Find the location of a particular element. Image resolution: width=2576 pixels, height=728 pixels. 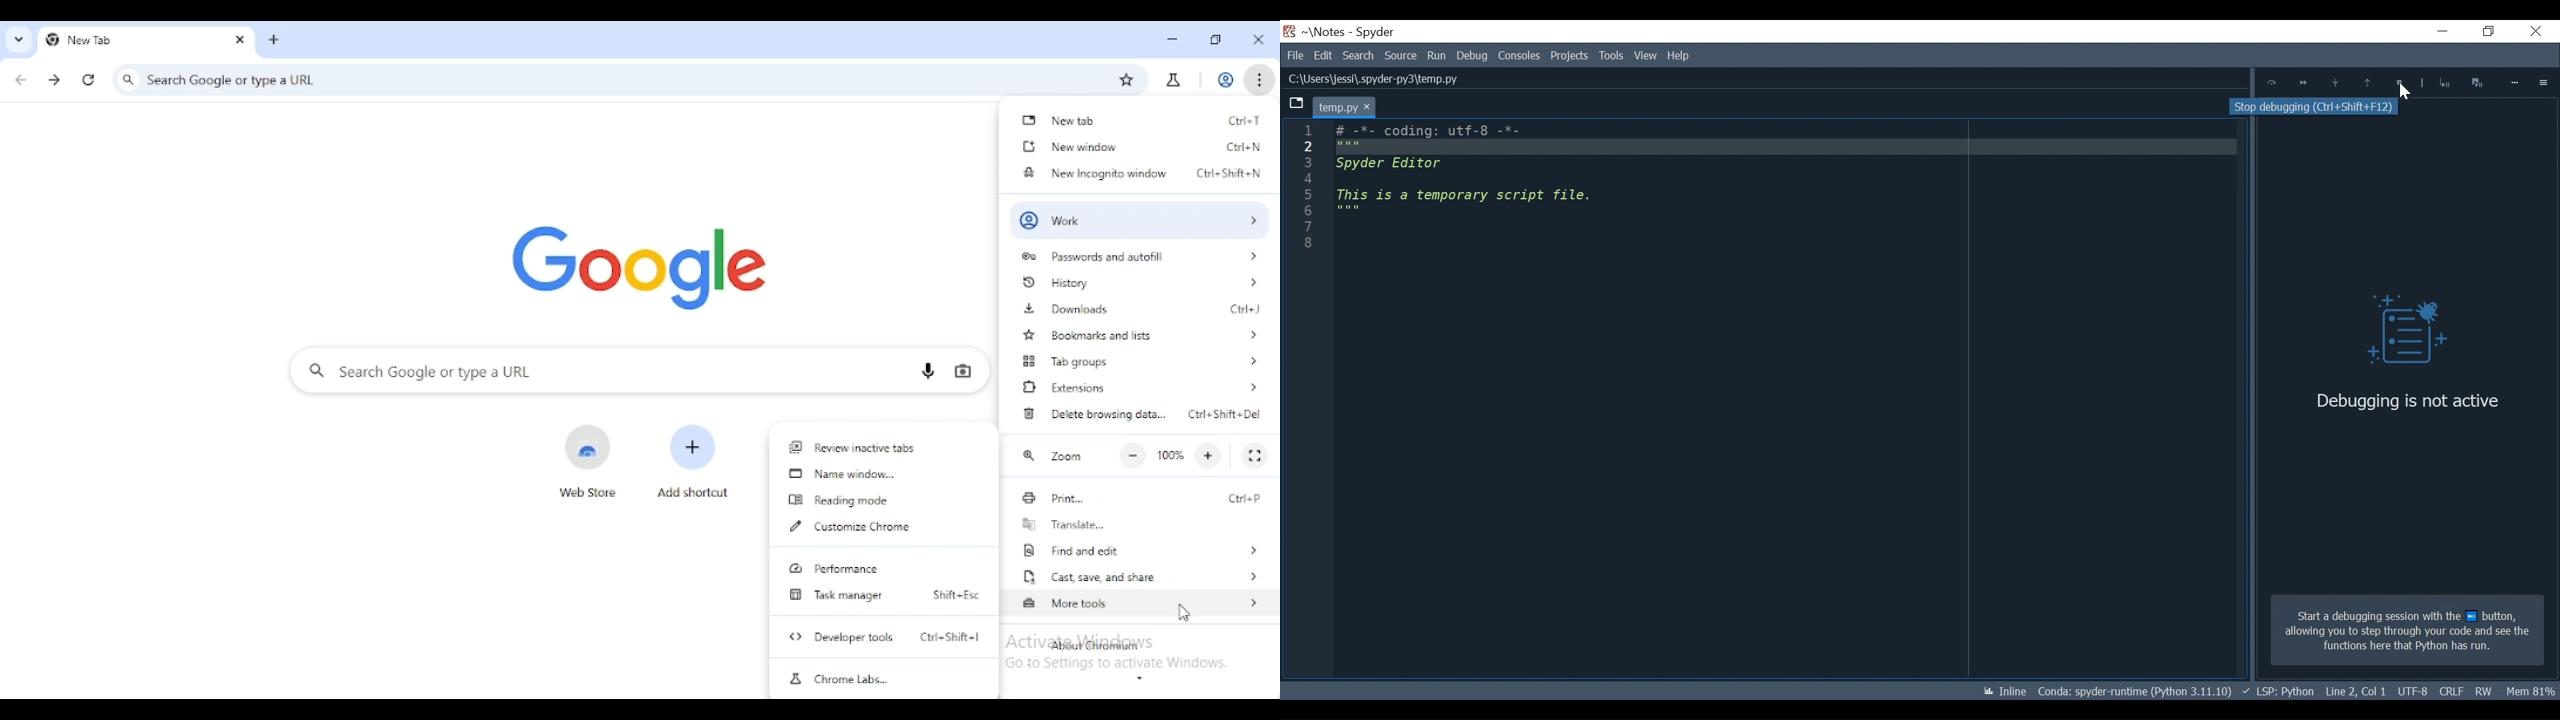

Spyder  is located at coordinates (1376, 33).